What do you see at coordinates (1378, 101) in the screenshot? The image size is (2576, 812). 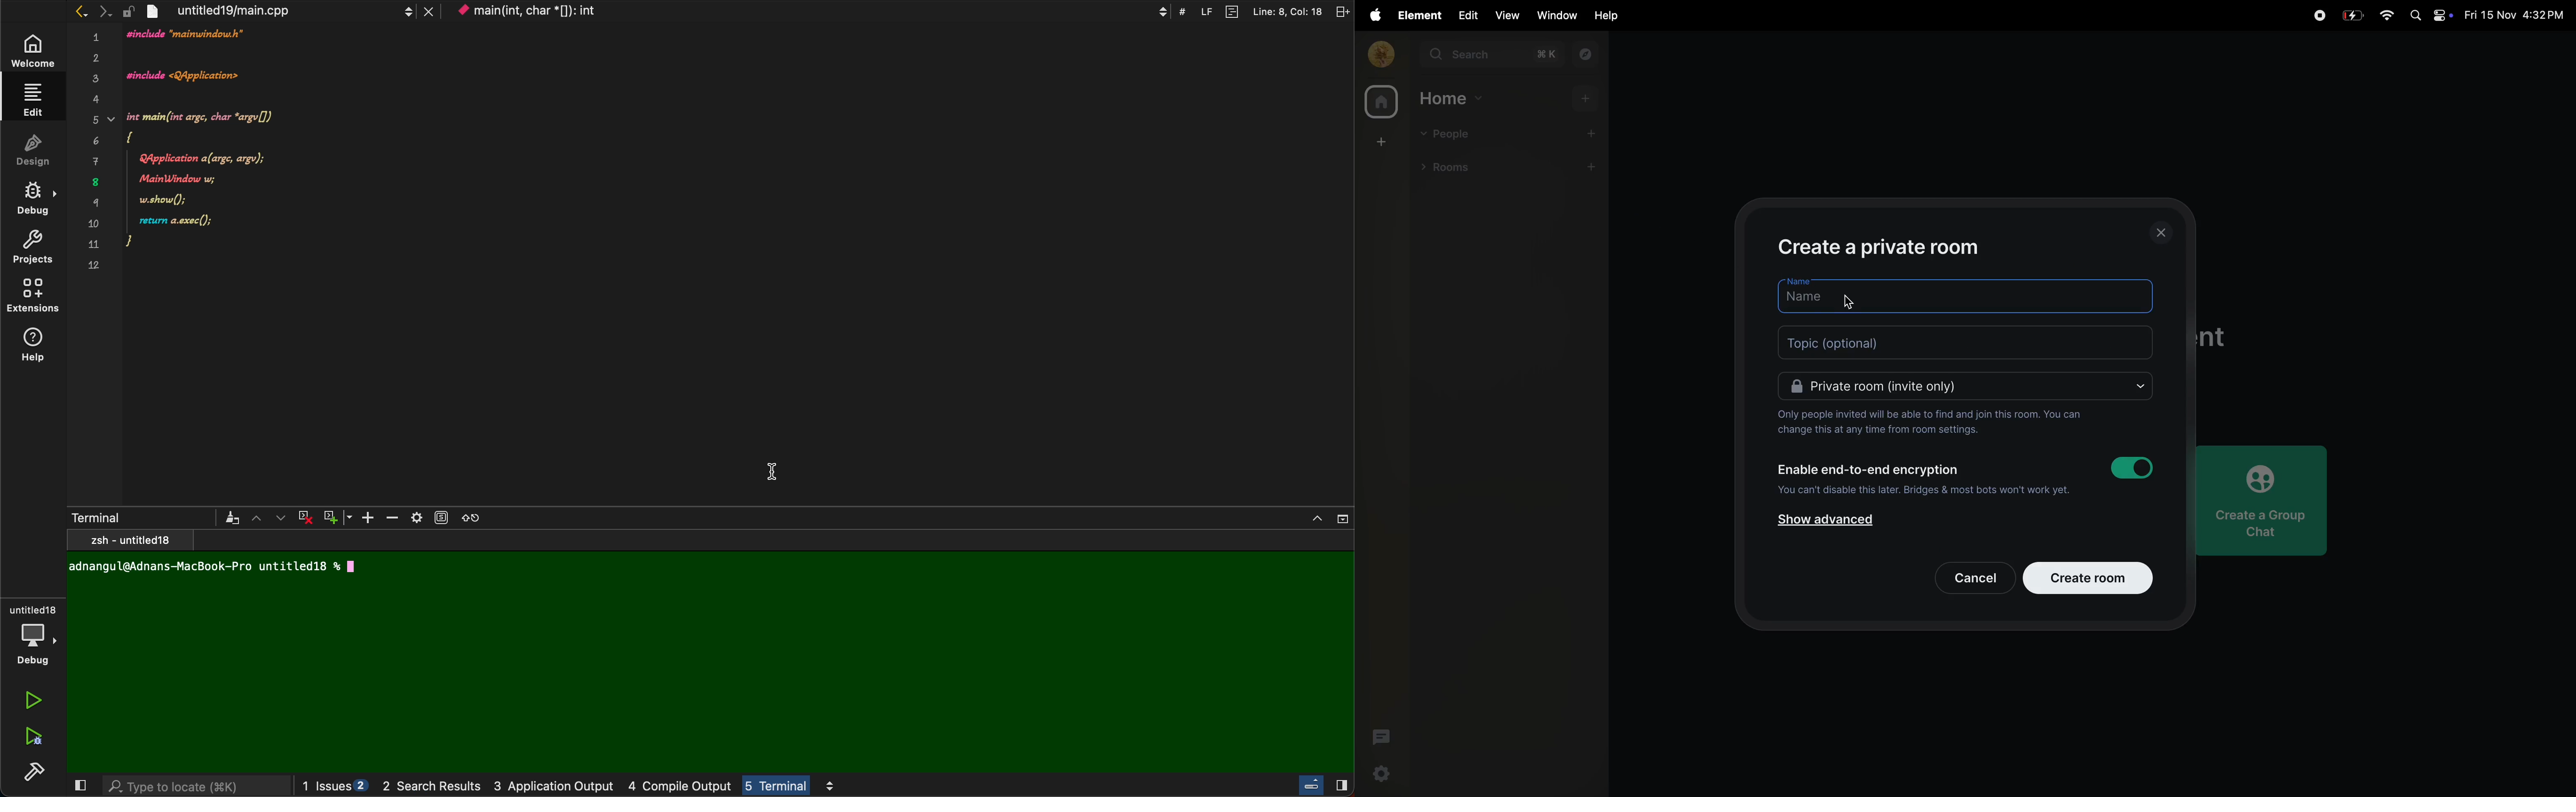 I see `home` at bounding box center [1378, 101].